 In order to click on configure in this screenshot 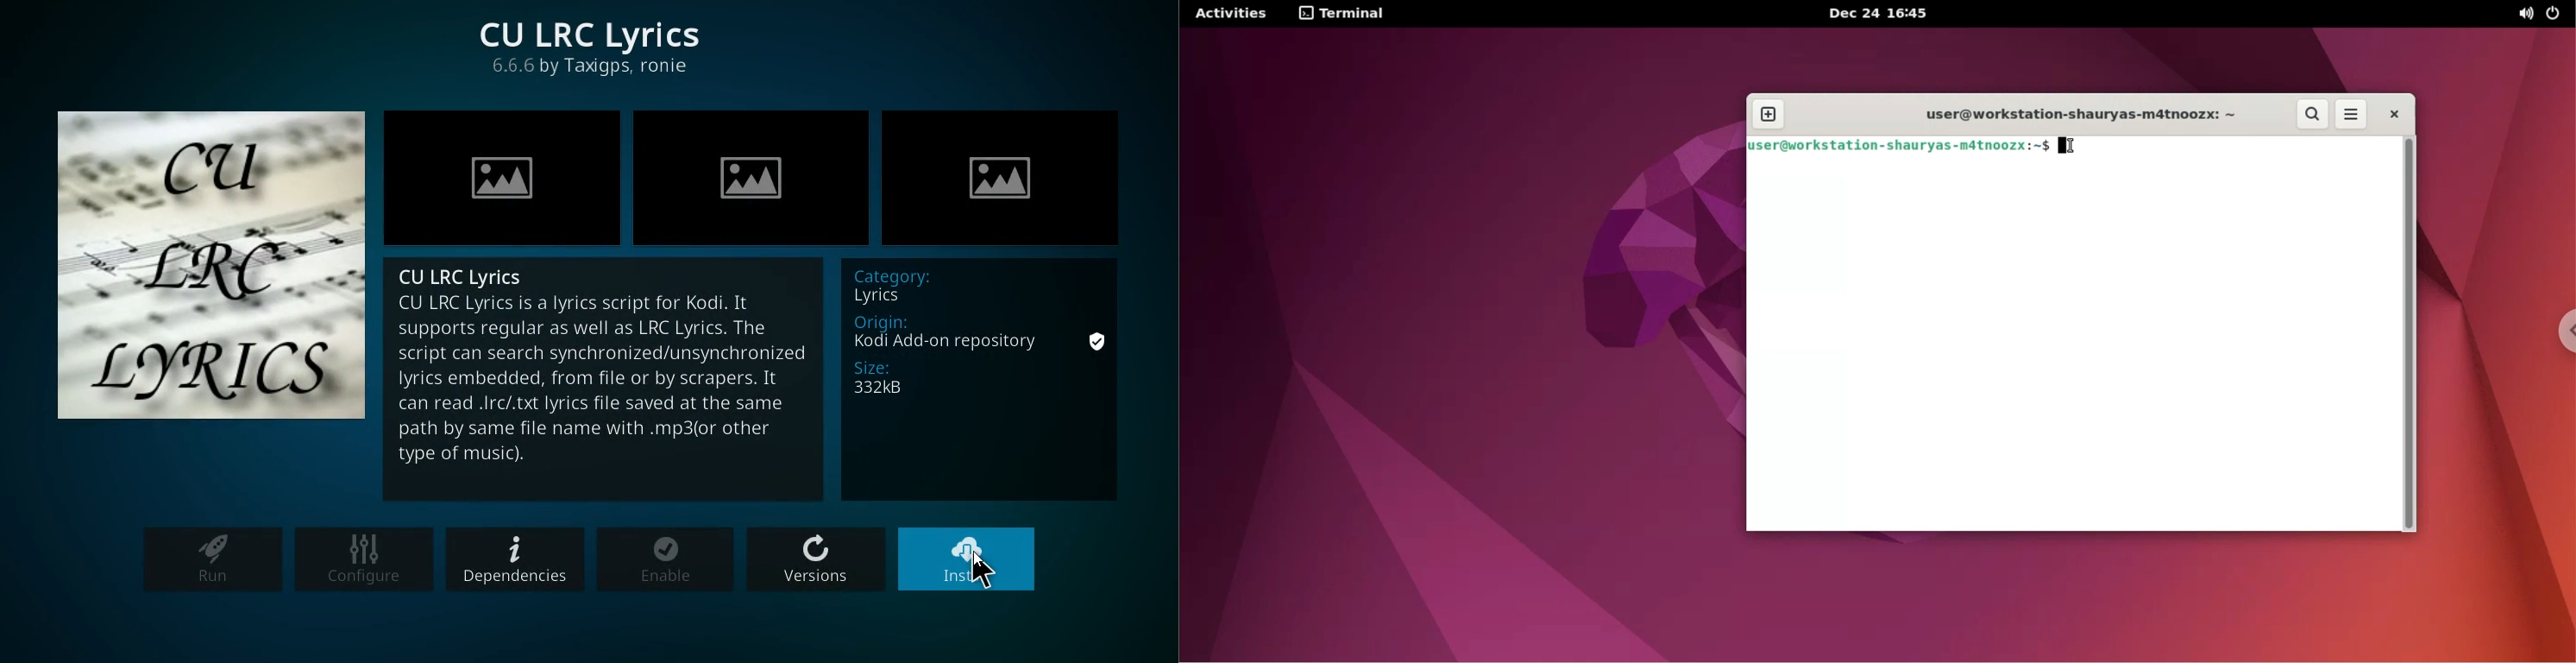, I will do `click(366, 561)`.